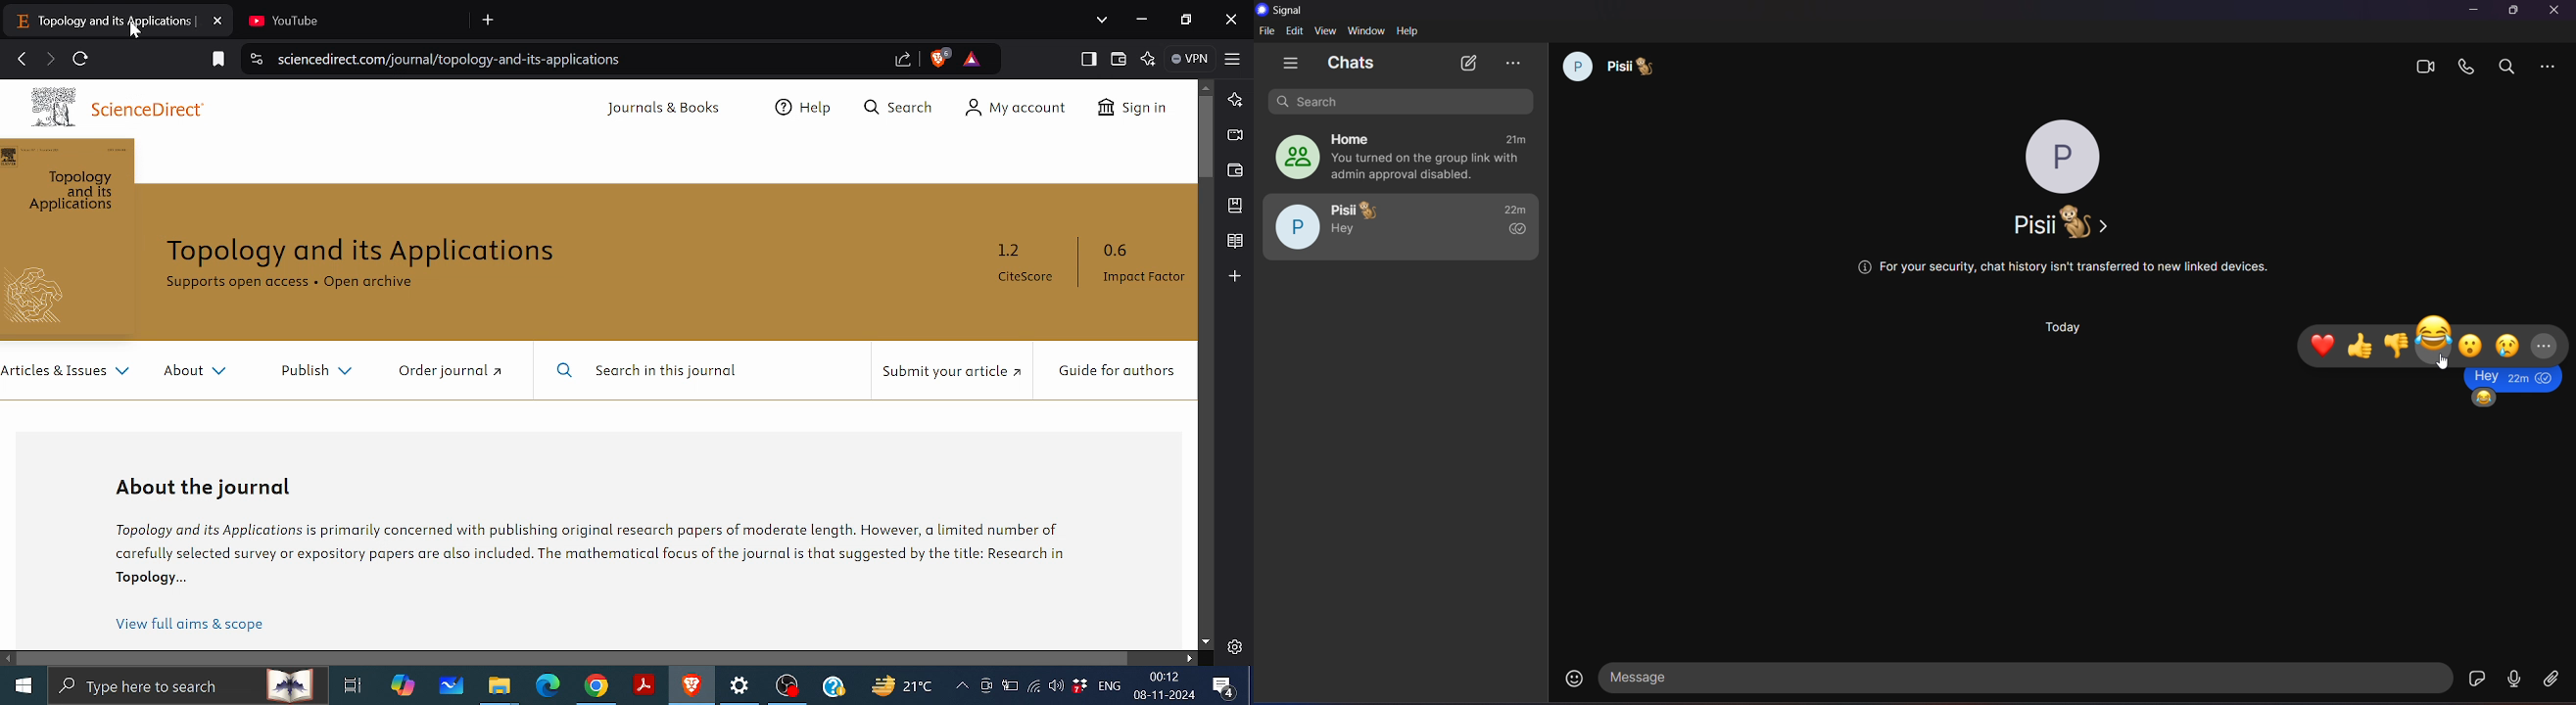  What do you see at coordinates (1512, 63) in the screenshot?
I see `view archieve` at bounding box center [1512, 63].